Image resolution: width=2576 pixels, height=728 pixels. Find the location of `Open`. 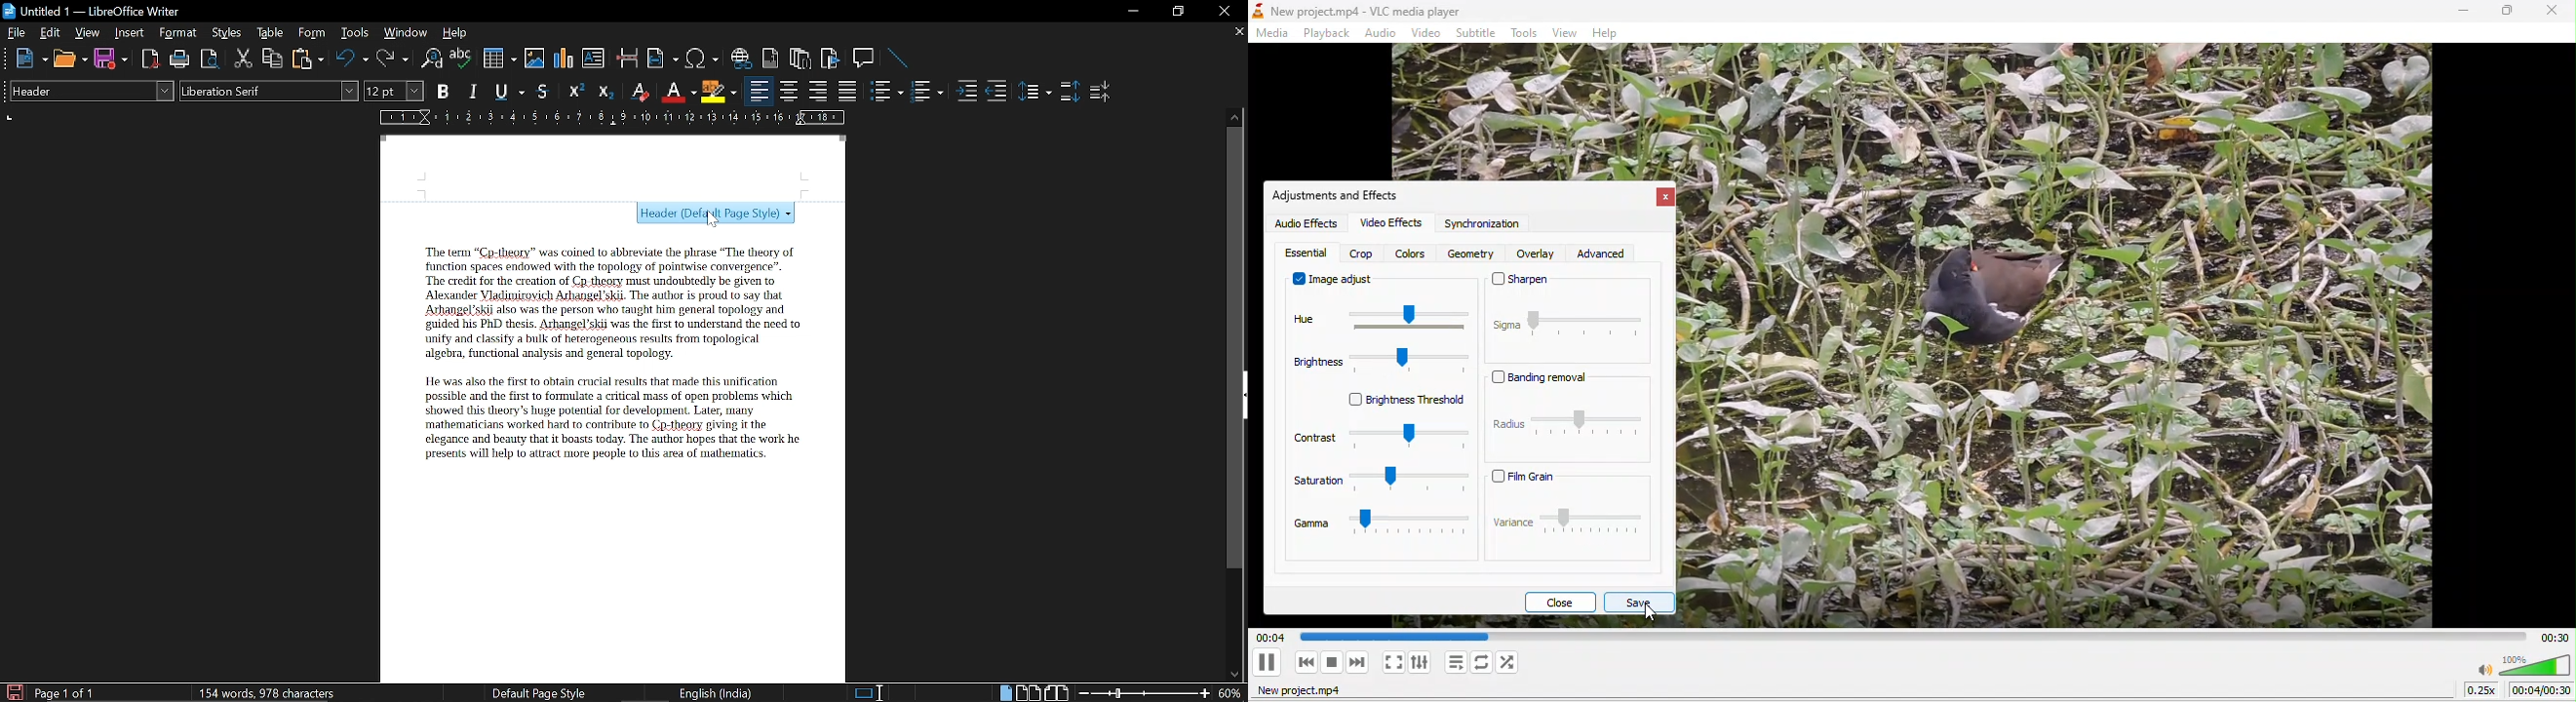

Open is located at coordinates (70, 59).